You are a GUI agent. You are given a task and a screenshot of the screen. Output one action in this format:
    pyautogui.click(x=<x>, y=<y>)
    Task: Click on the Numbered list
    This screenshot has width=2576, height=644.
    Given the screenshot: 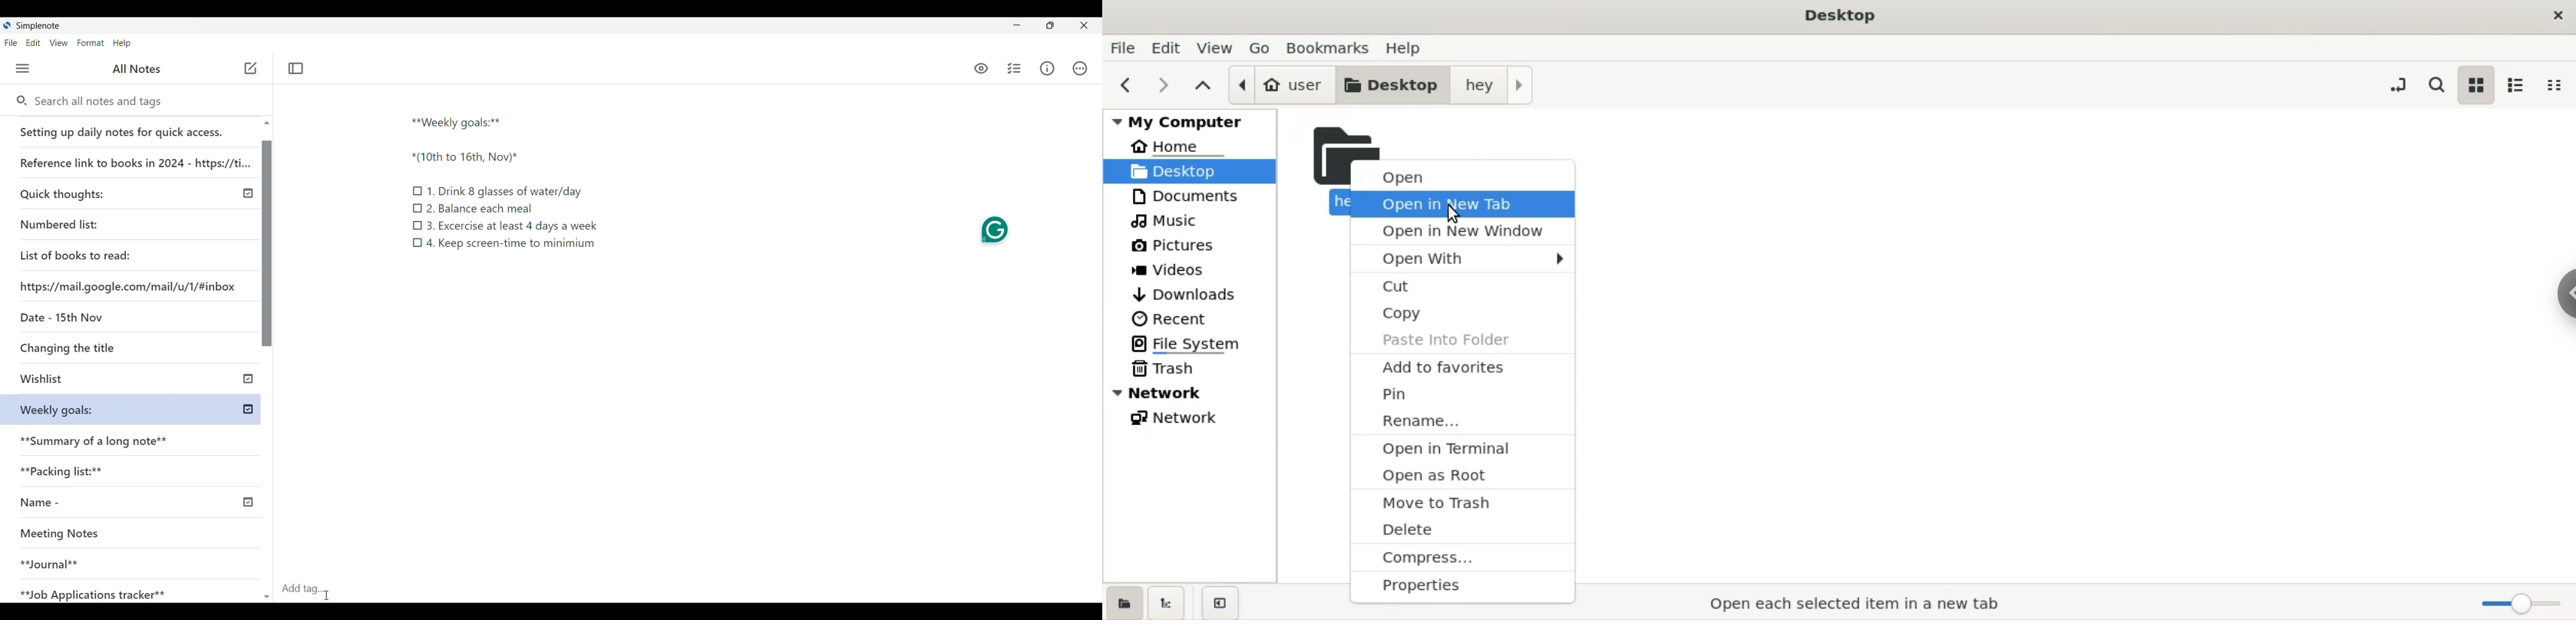 What is the action you would take?
    pyautogui.click(x=92, y=222)
    